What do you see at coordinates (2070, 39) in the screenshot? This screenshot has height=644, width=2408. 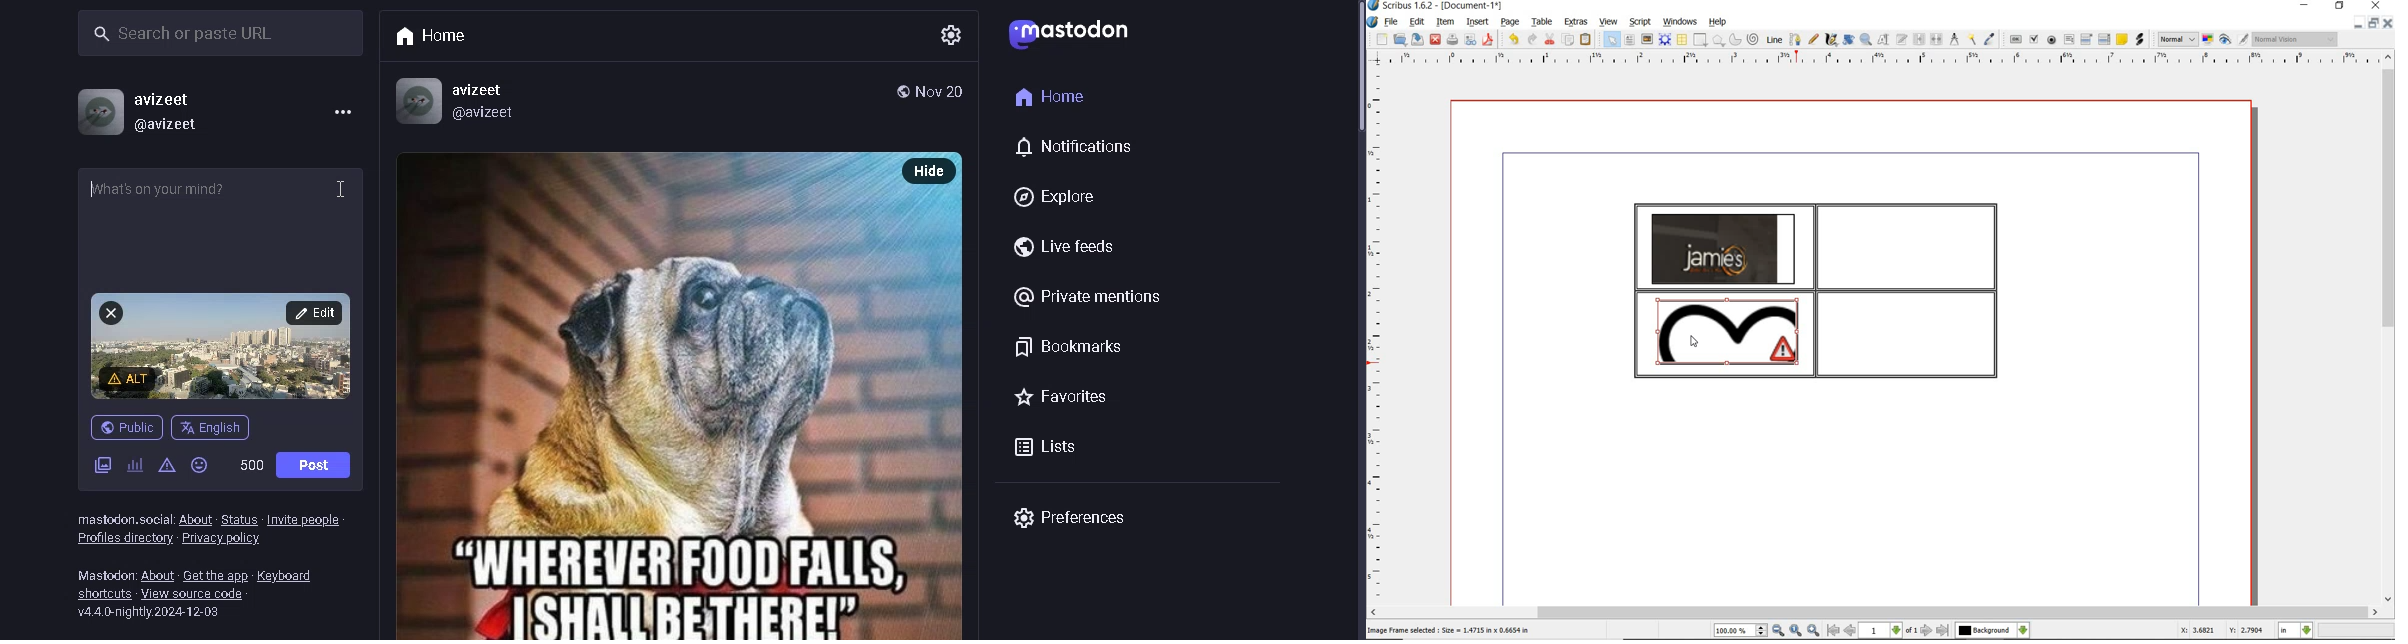 I see `pdf text field` at bounding box center [2070, 39].